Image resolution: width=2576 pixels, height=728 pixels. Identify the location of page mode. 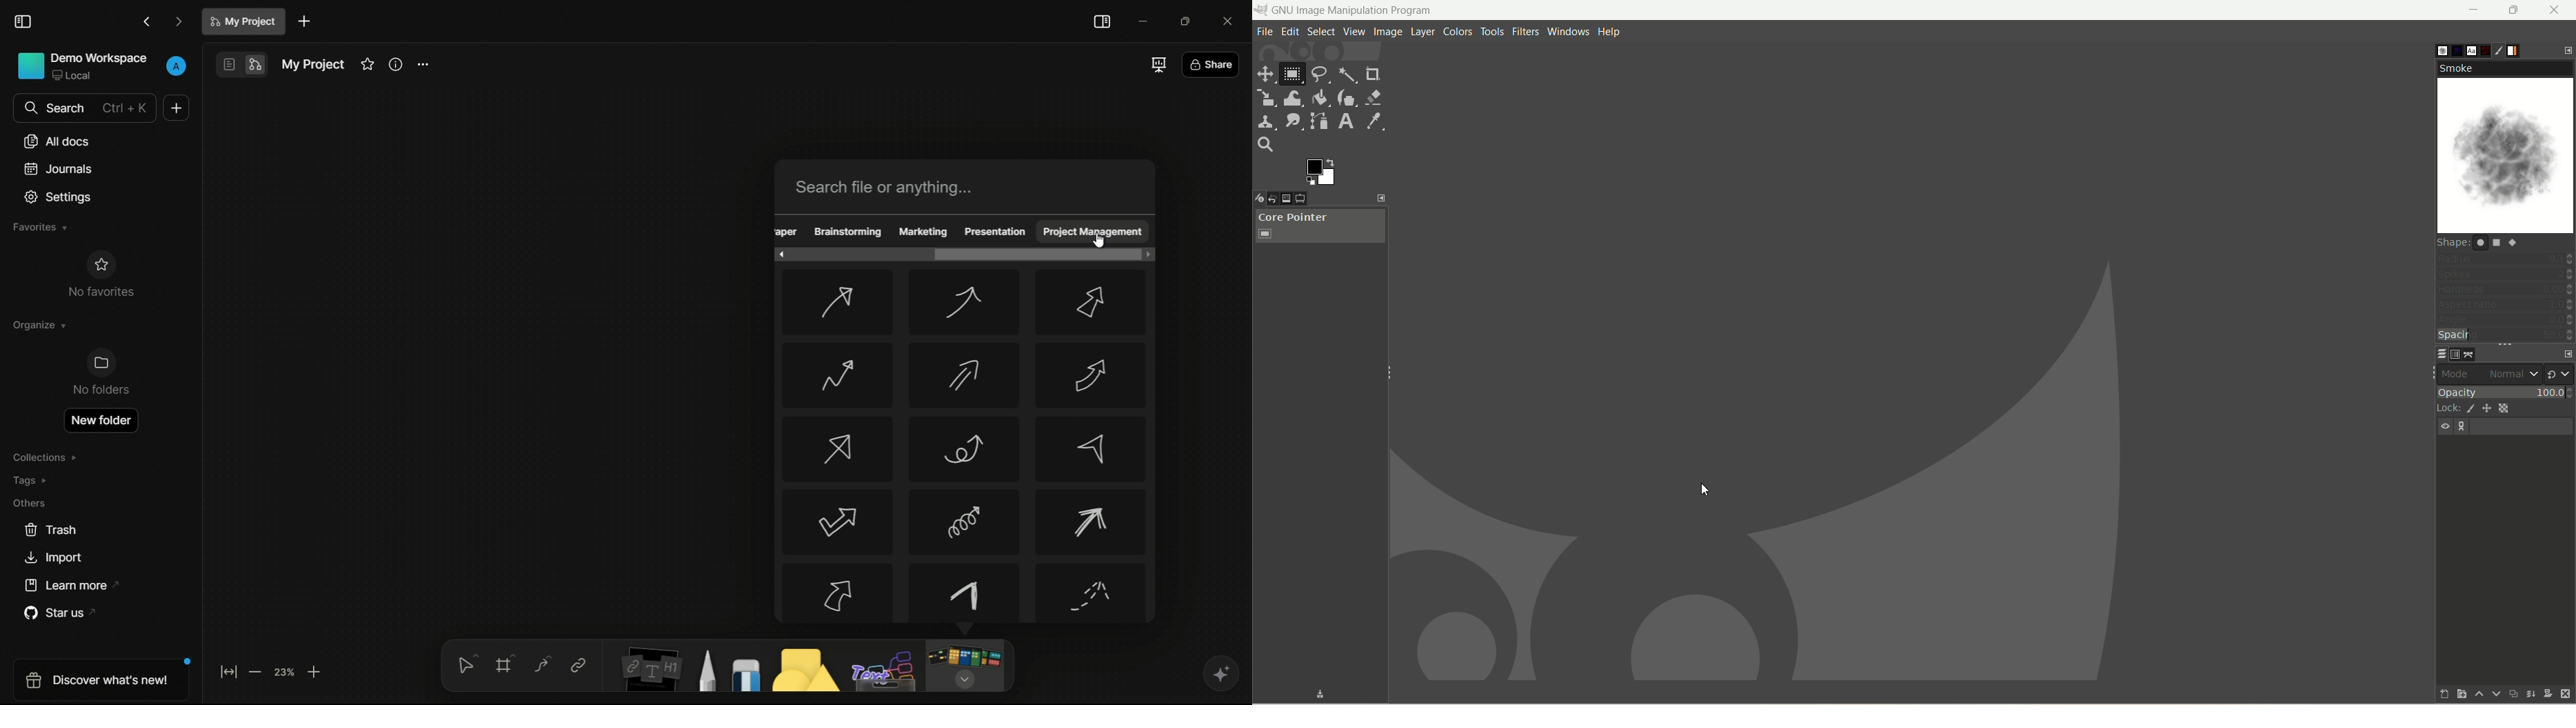
(228, 65).